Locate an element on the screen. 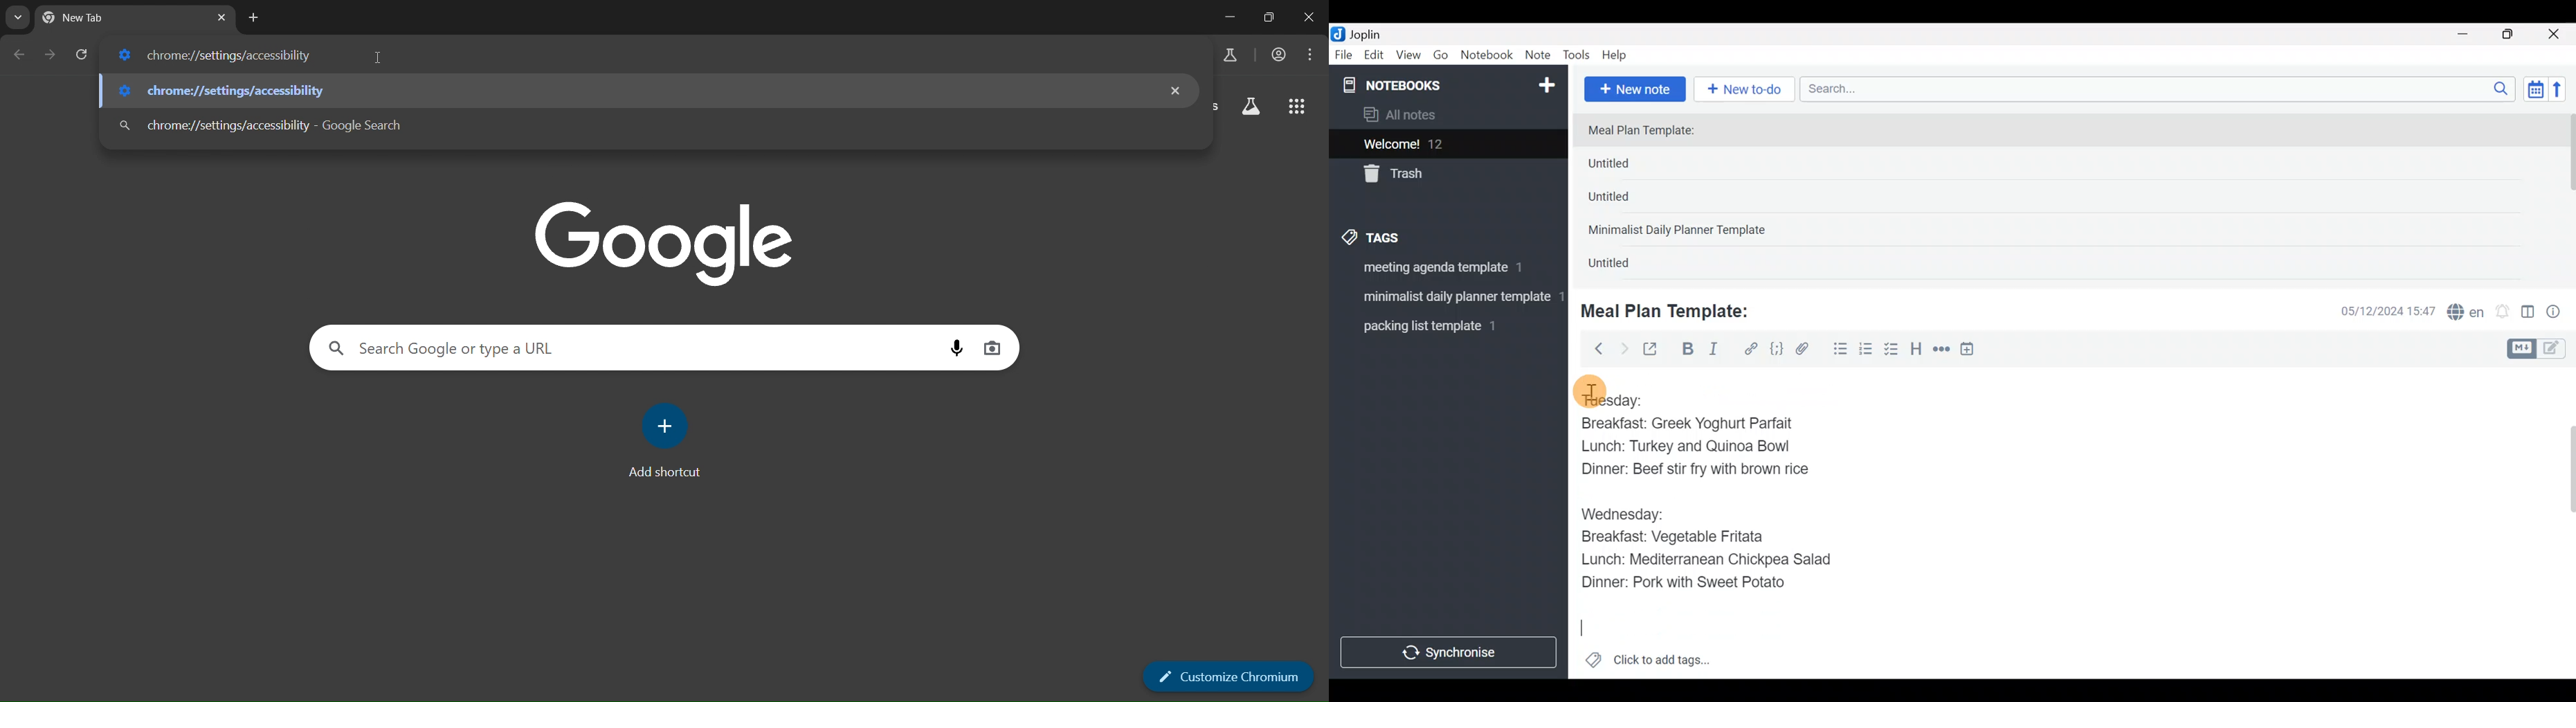  Back is located at coordinates (1593, 348).